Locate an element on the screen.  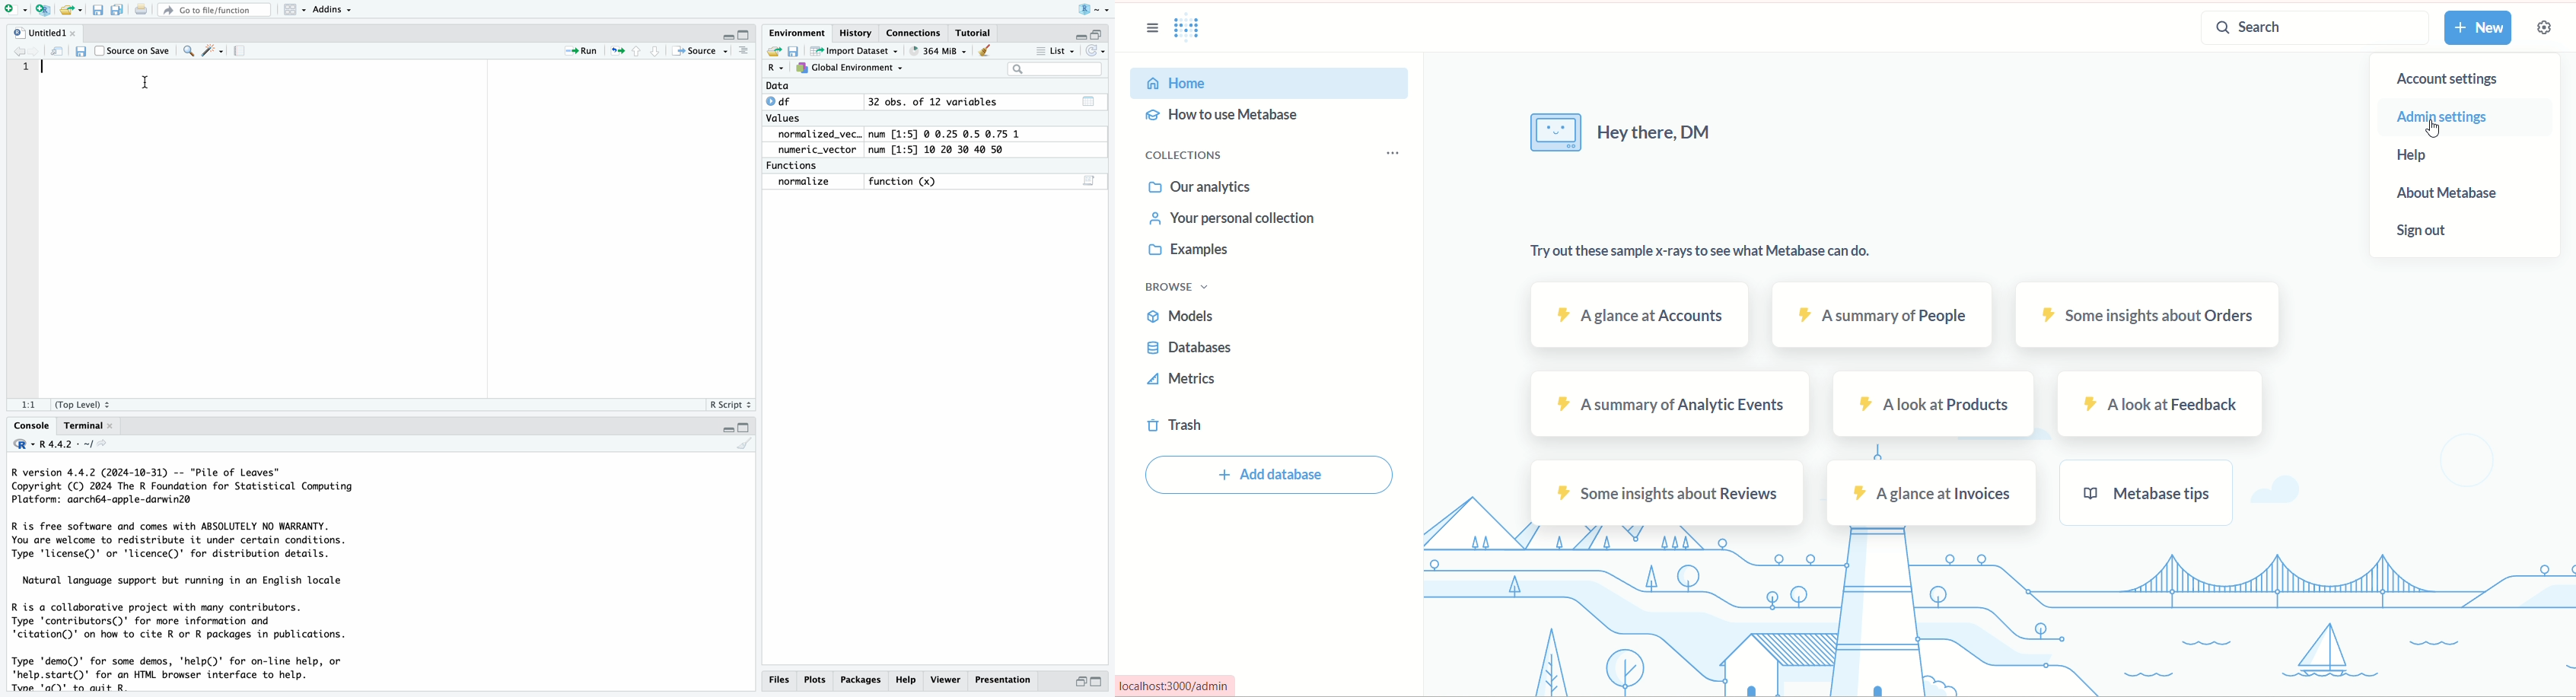
Open is located at coordinates (72, 10).